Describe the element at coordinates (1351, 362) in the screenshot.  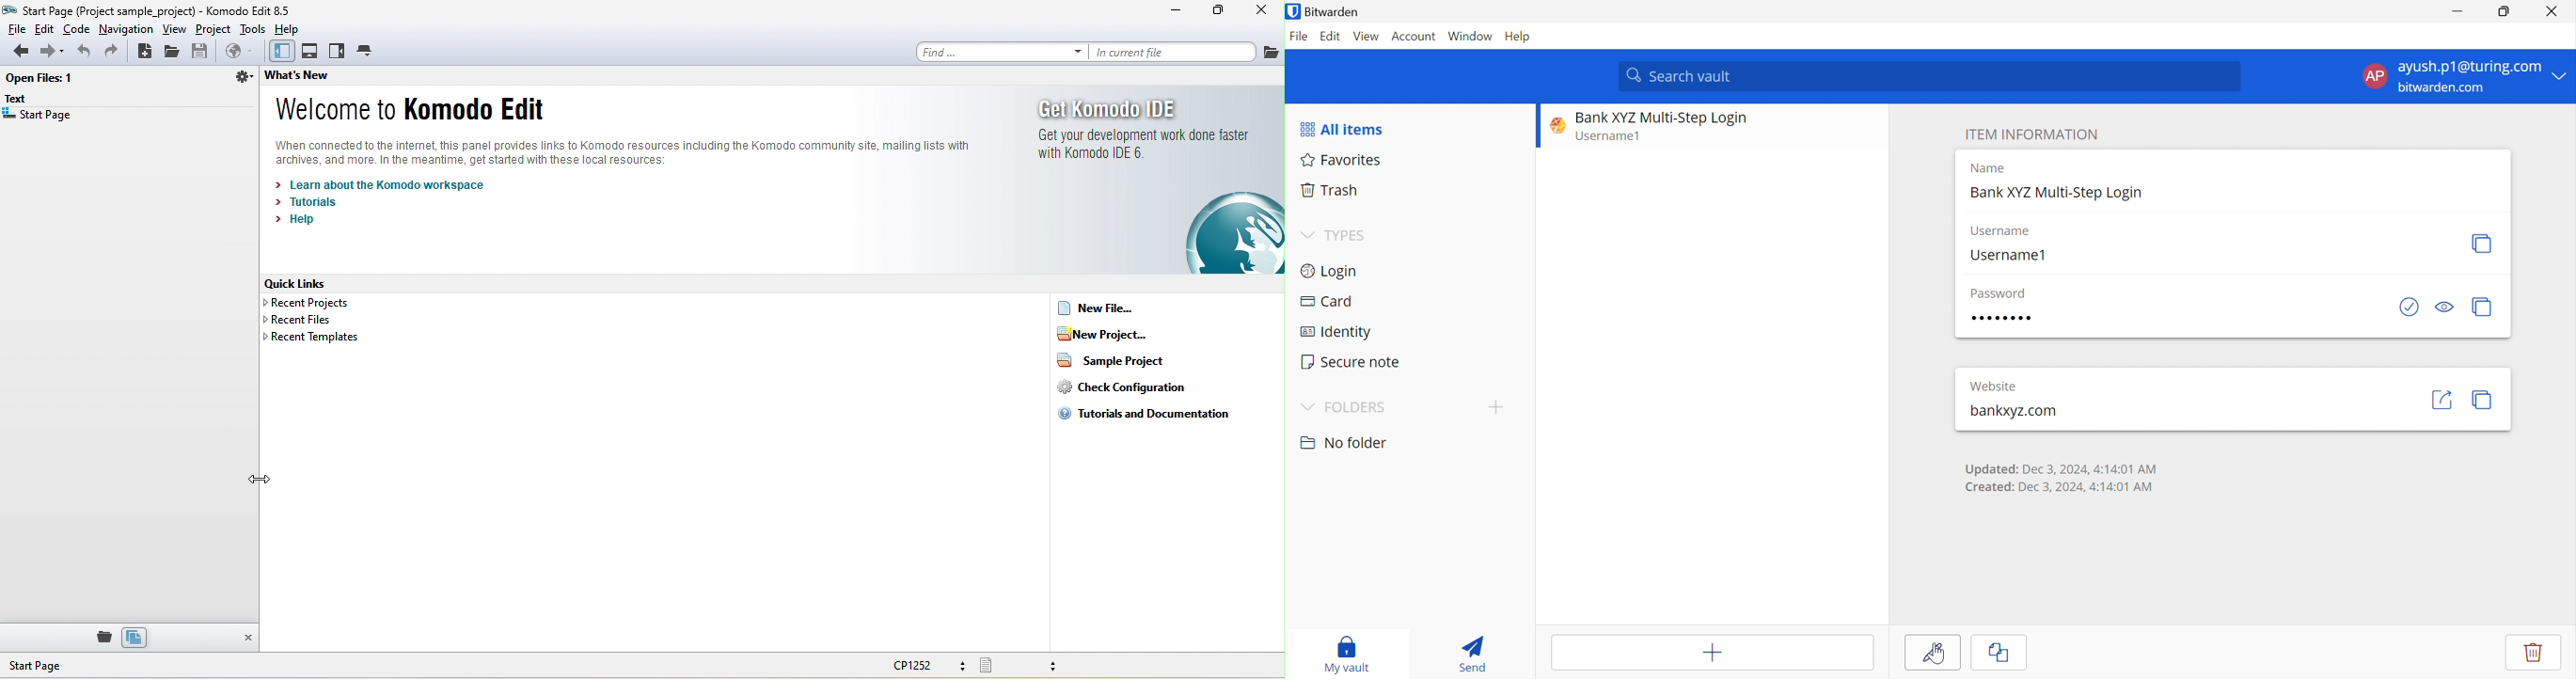
I see `Secure note` at that location.